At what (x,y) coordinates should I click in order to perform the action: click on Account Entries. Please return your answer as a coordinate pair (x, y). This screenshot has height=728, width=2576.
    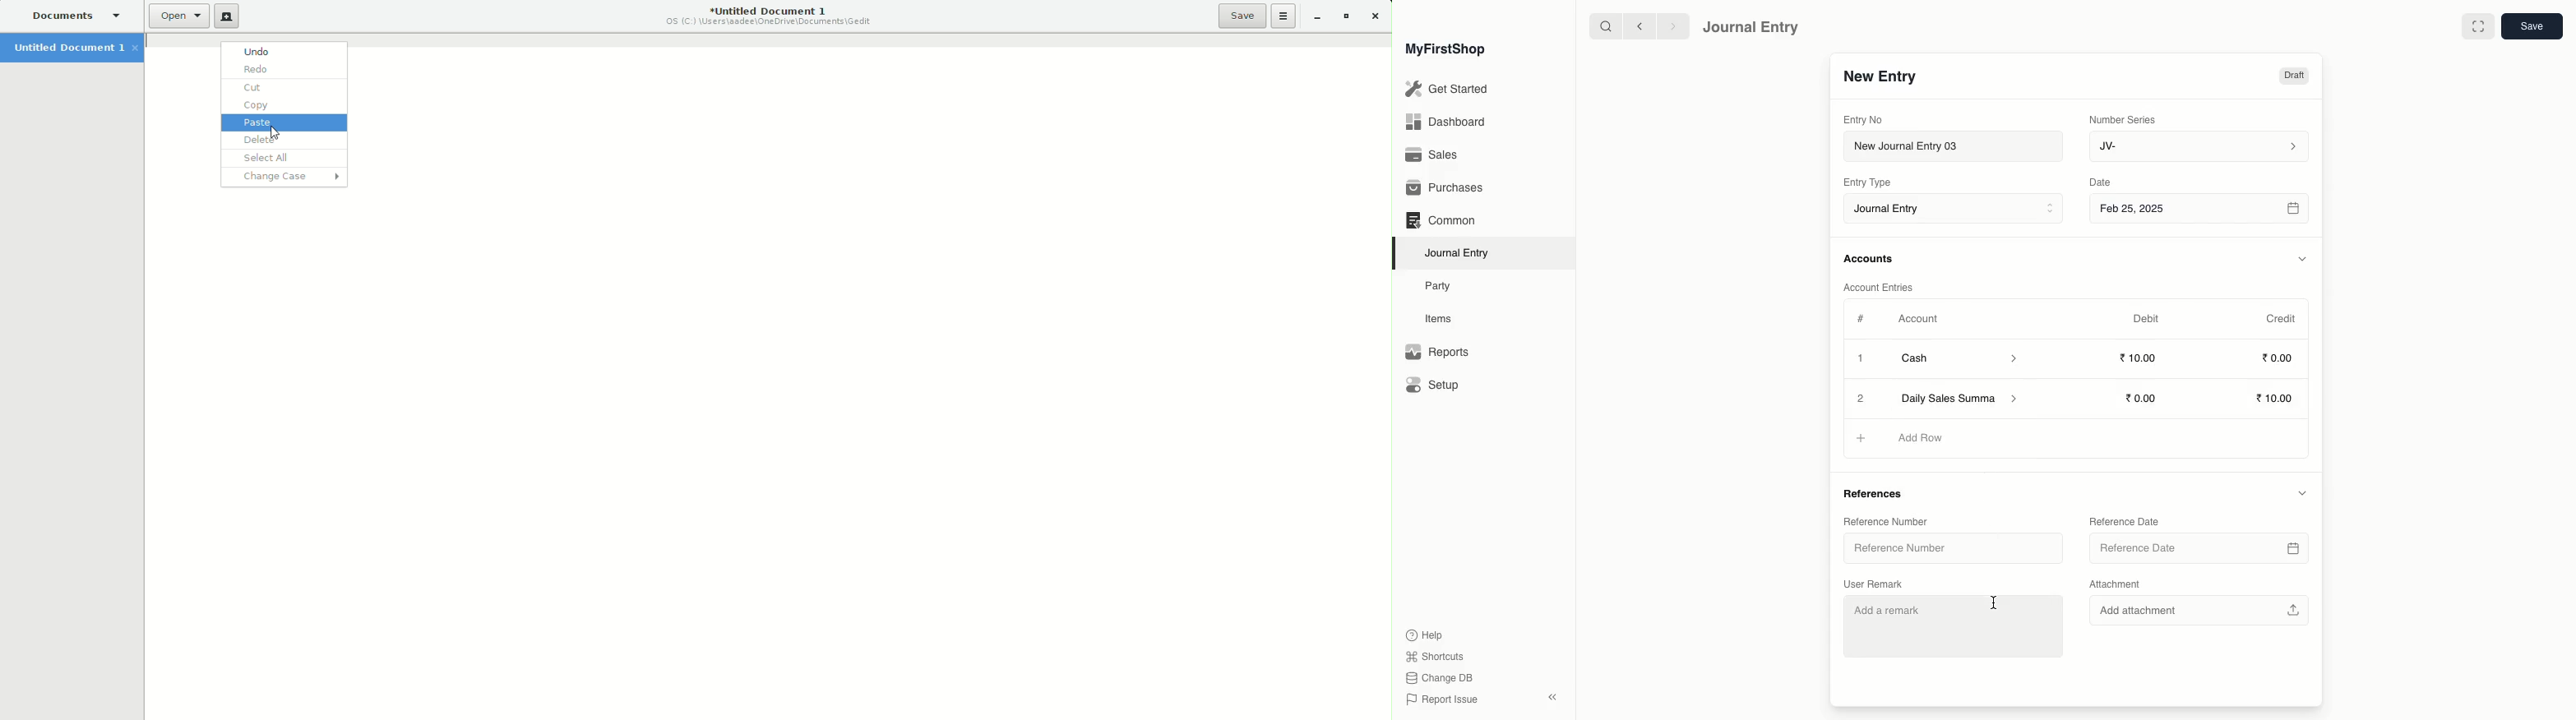
    Looking at the image, I should click on (1885, 288).